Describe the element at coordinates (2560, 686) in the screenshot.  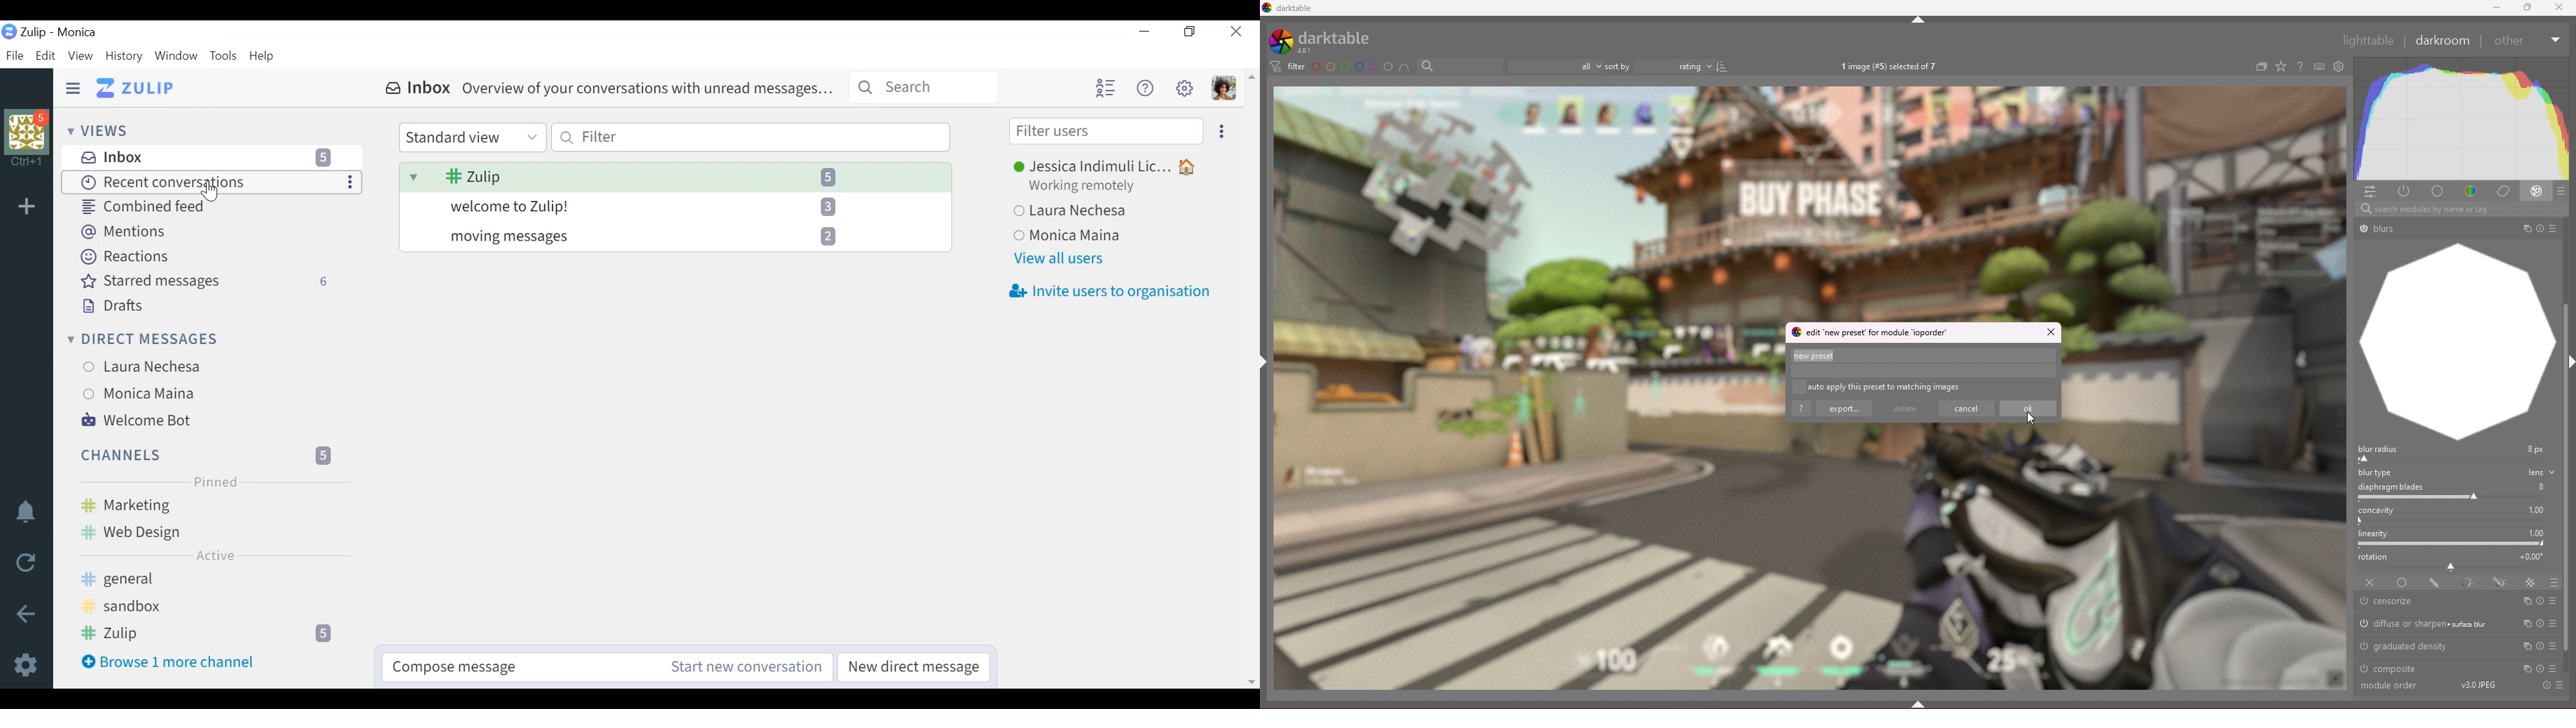
I see `` at that location.